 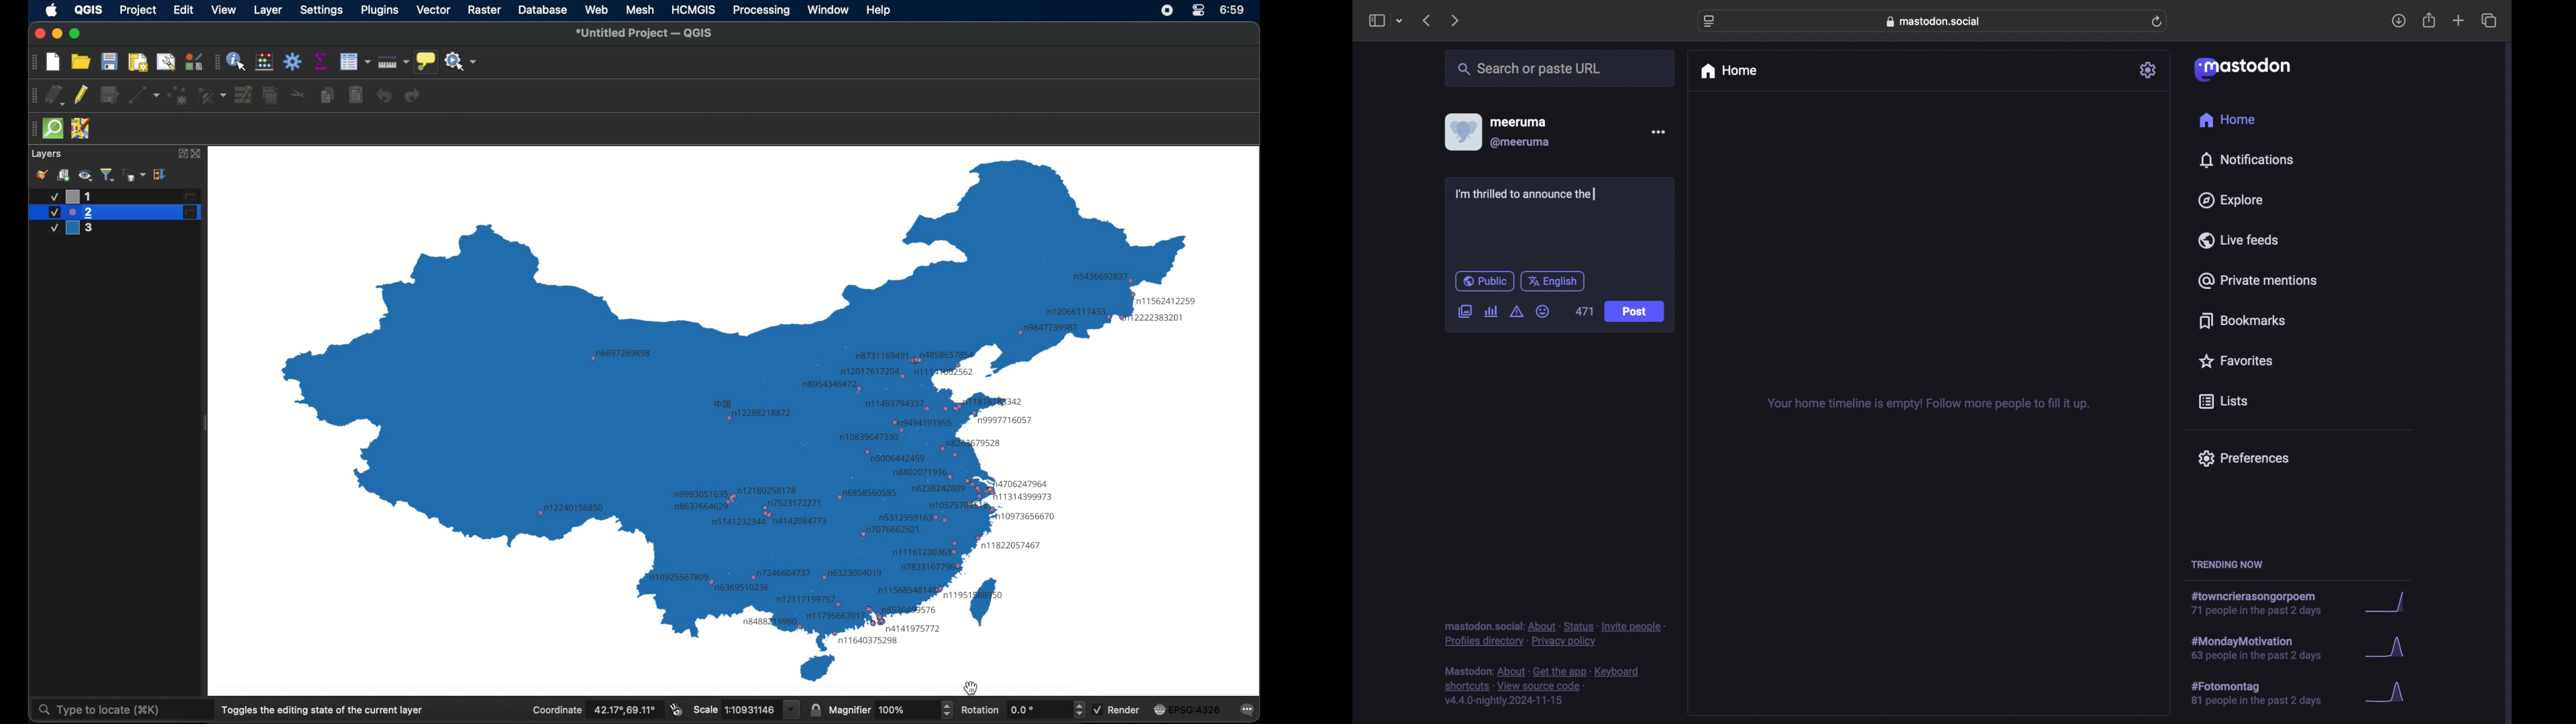 I want to click on identify feature, so click(x=237, y=60).